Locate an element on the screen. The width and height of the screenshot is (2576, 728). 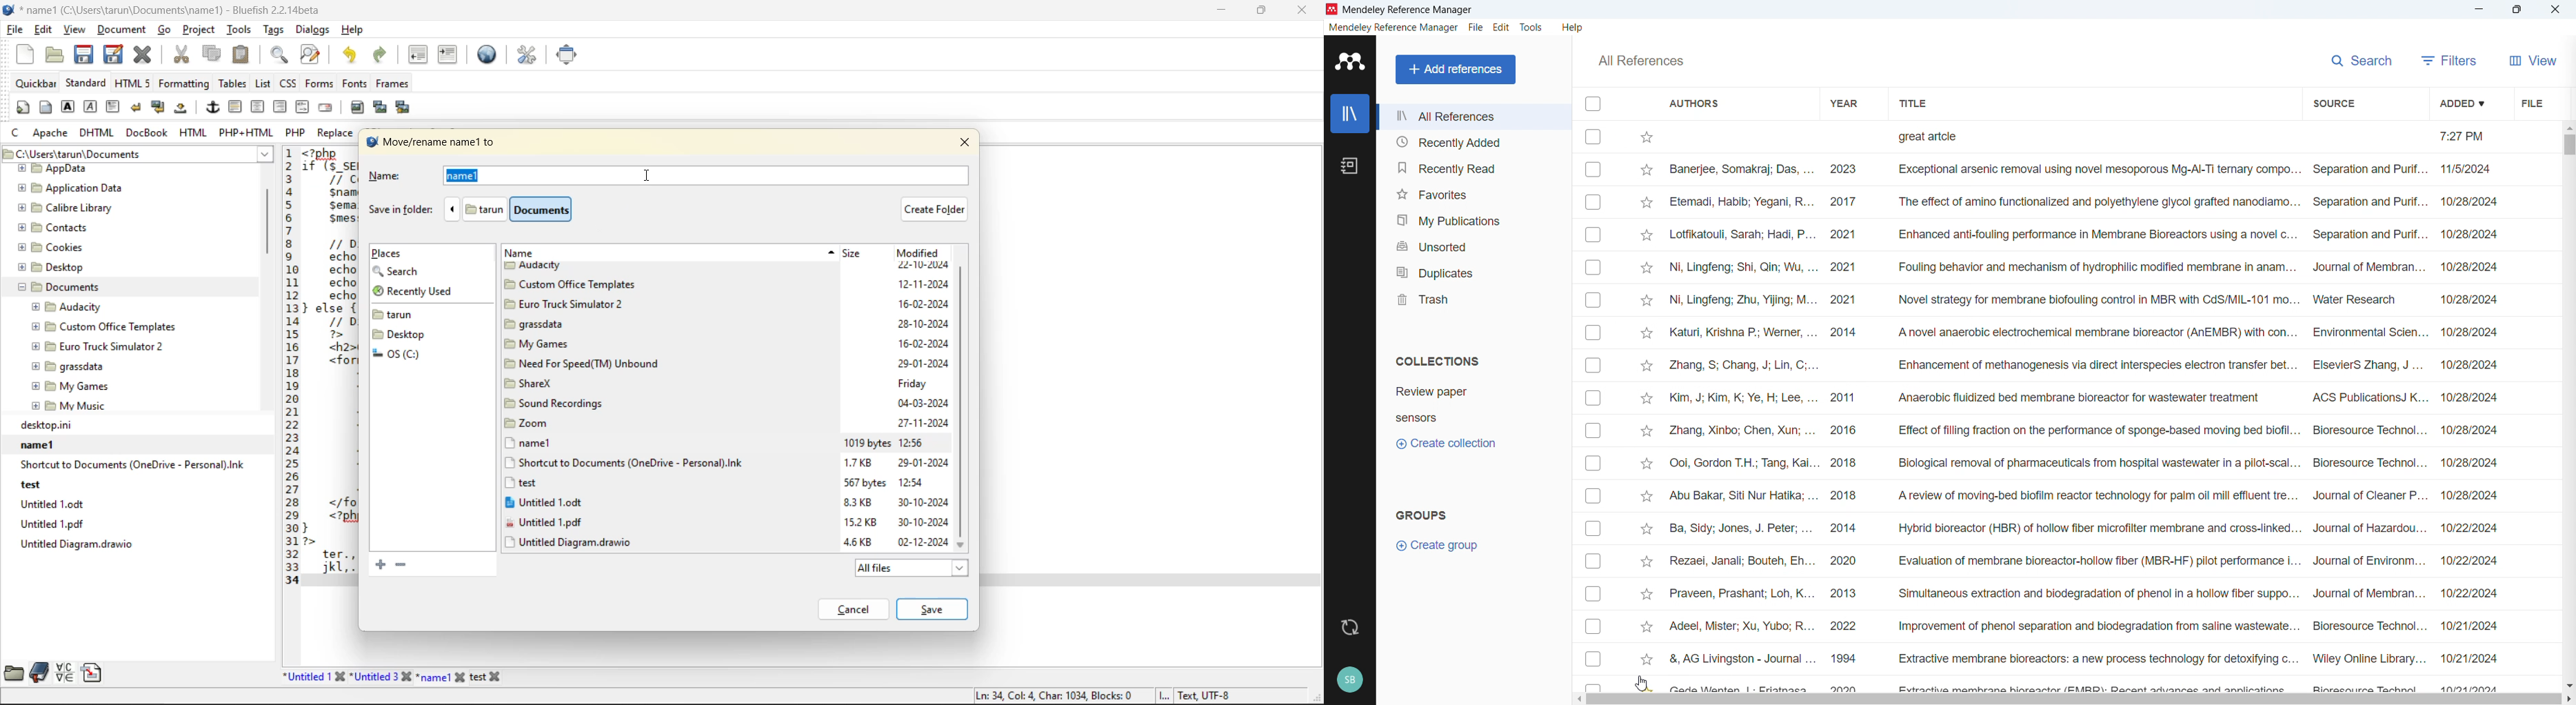
Collections  is located at coordinates (1437, 361).